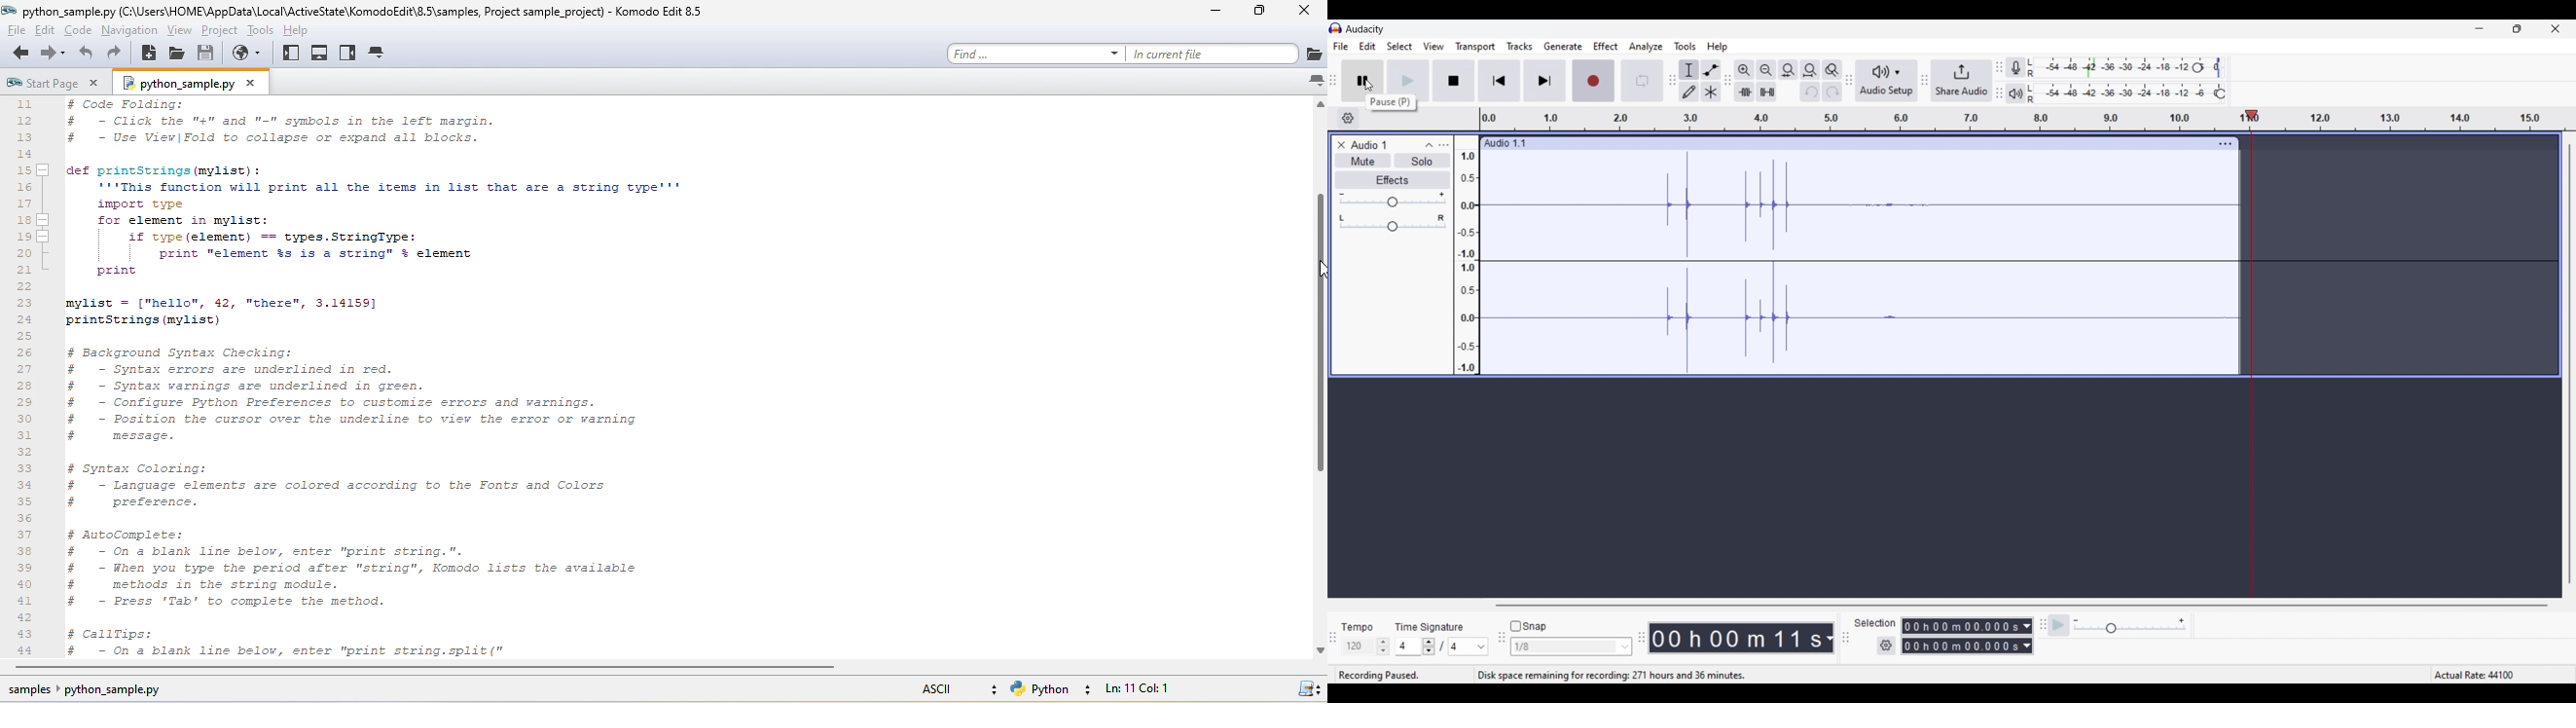 Image resolution: width=2576 pixels, height=728 pixels. I want to click on selection, so click(1877, 624).